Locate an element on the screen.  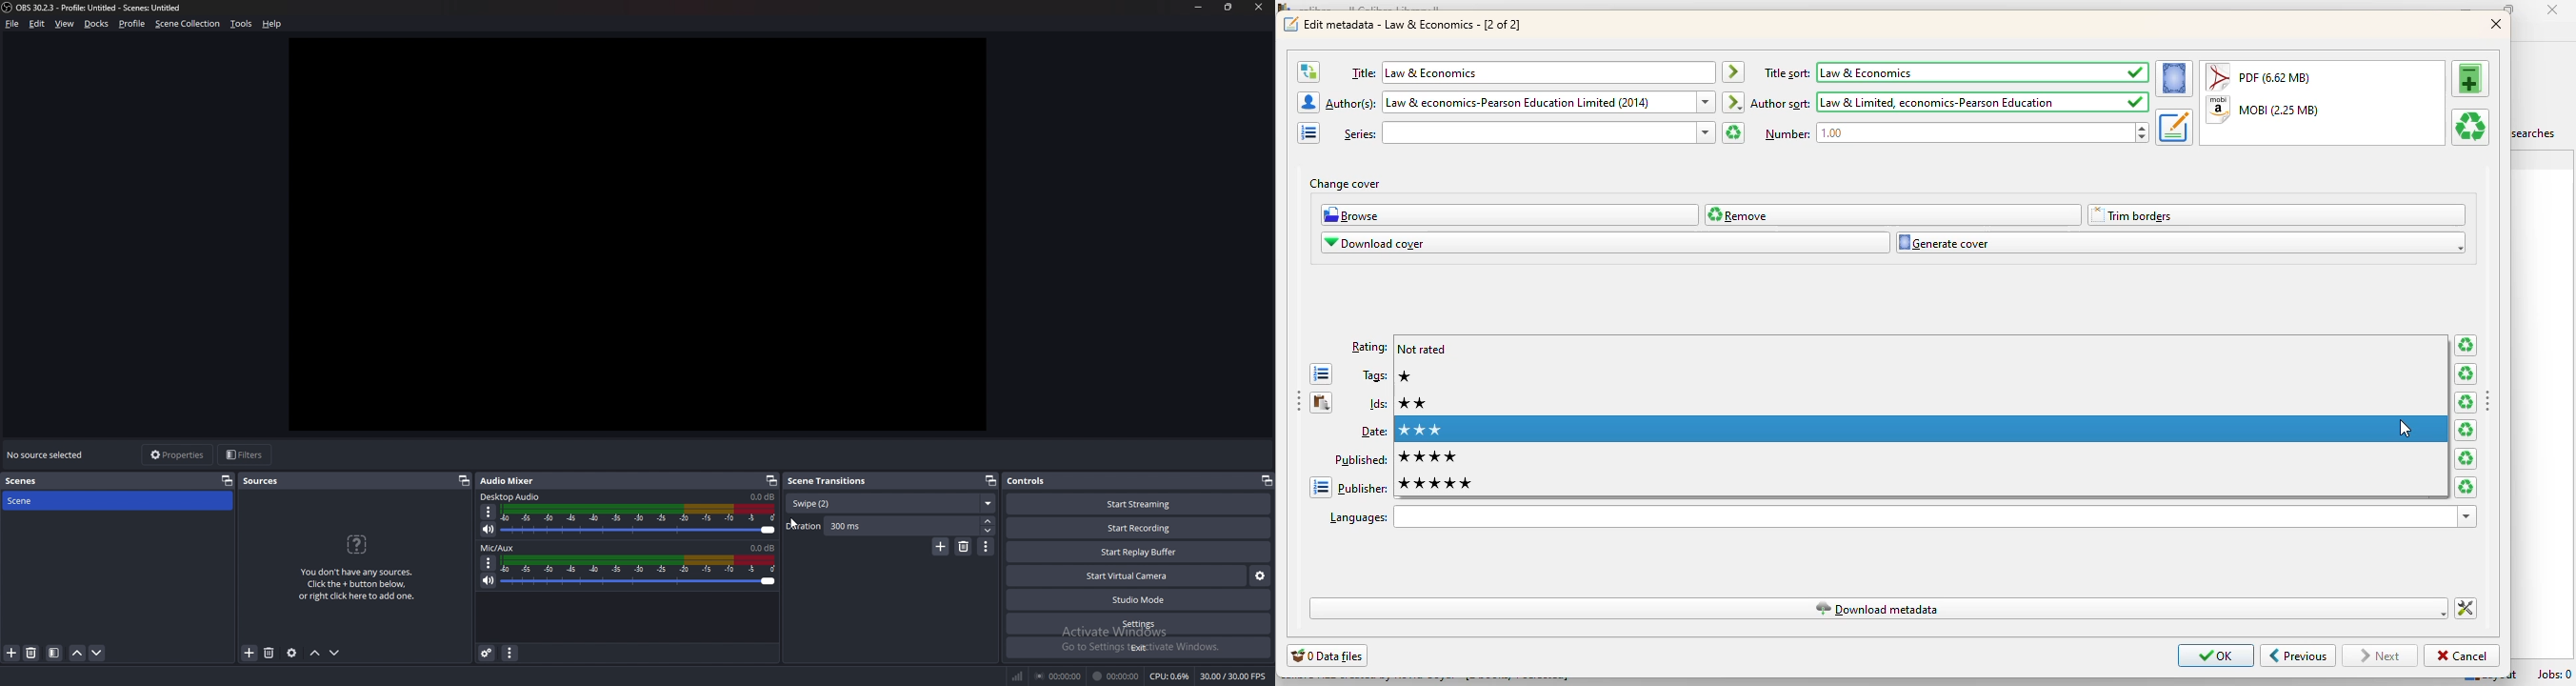
file is located at coordinates (13, 24).